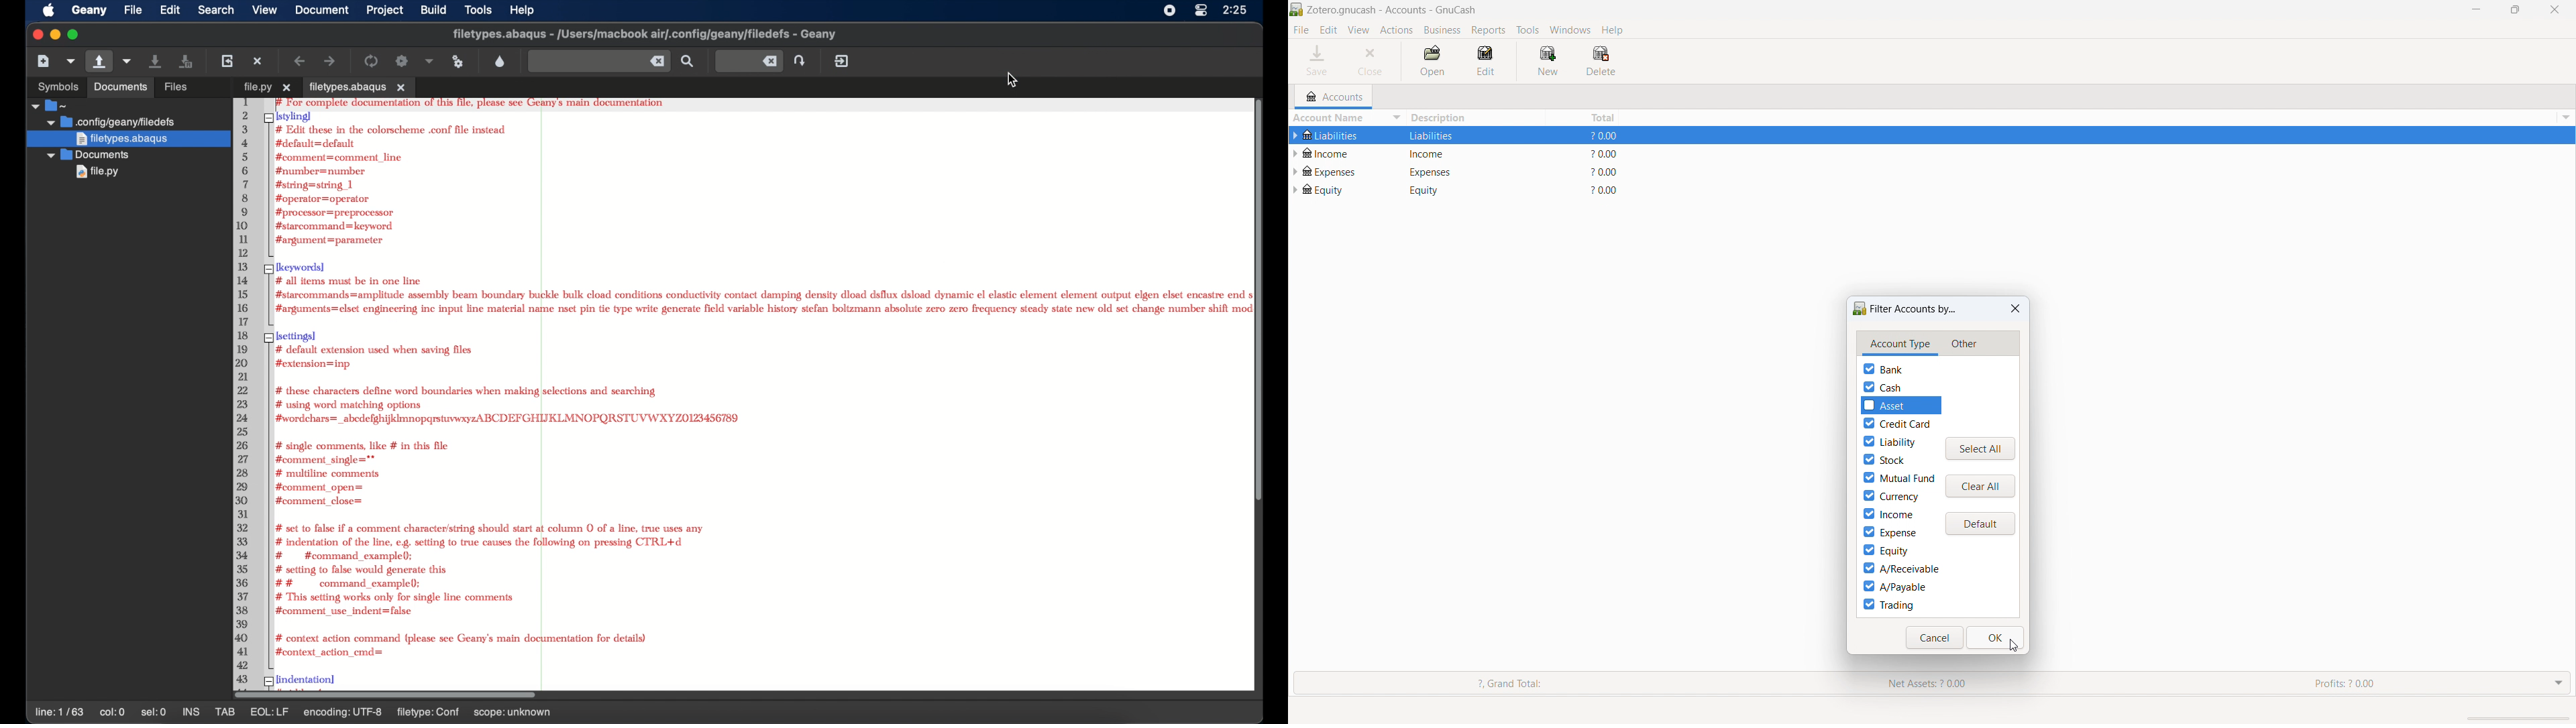 This screenshot has width=2576, height=728. Describe the element at coordinates (1932, 684) in the screenshot. I see `grand total, net assets and profits` at that location.